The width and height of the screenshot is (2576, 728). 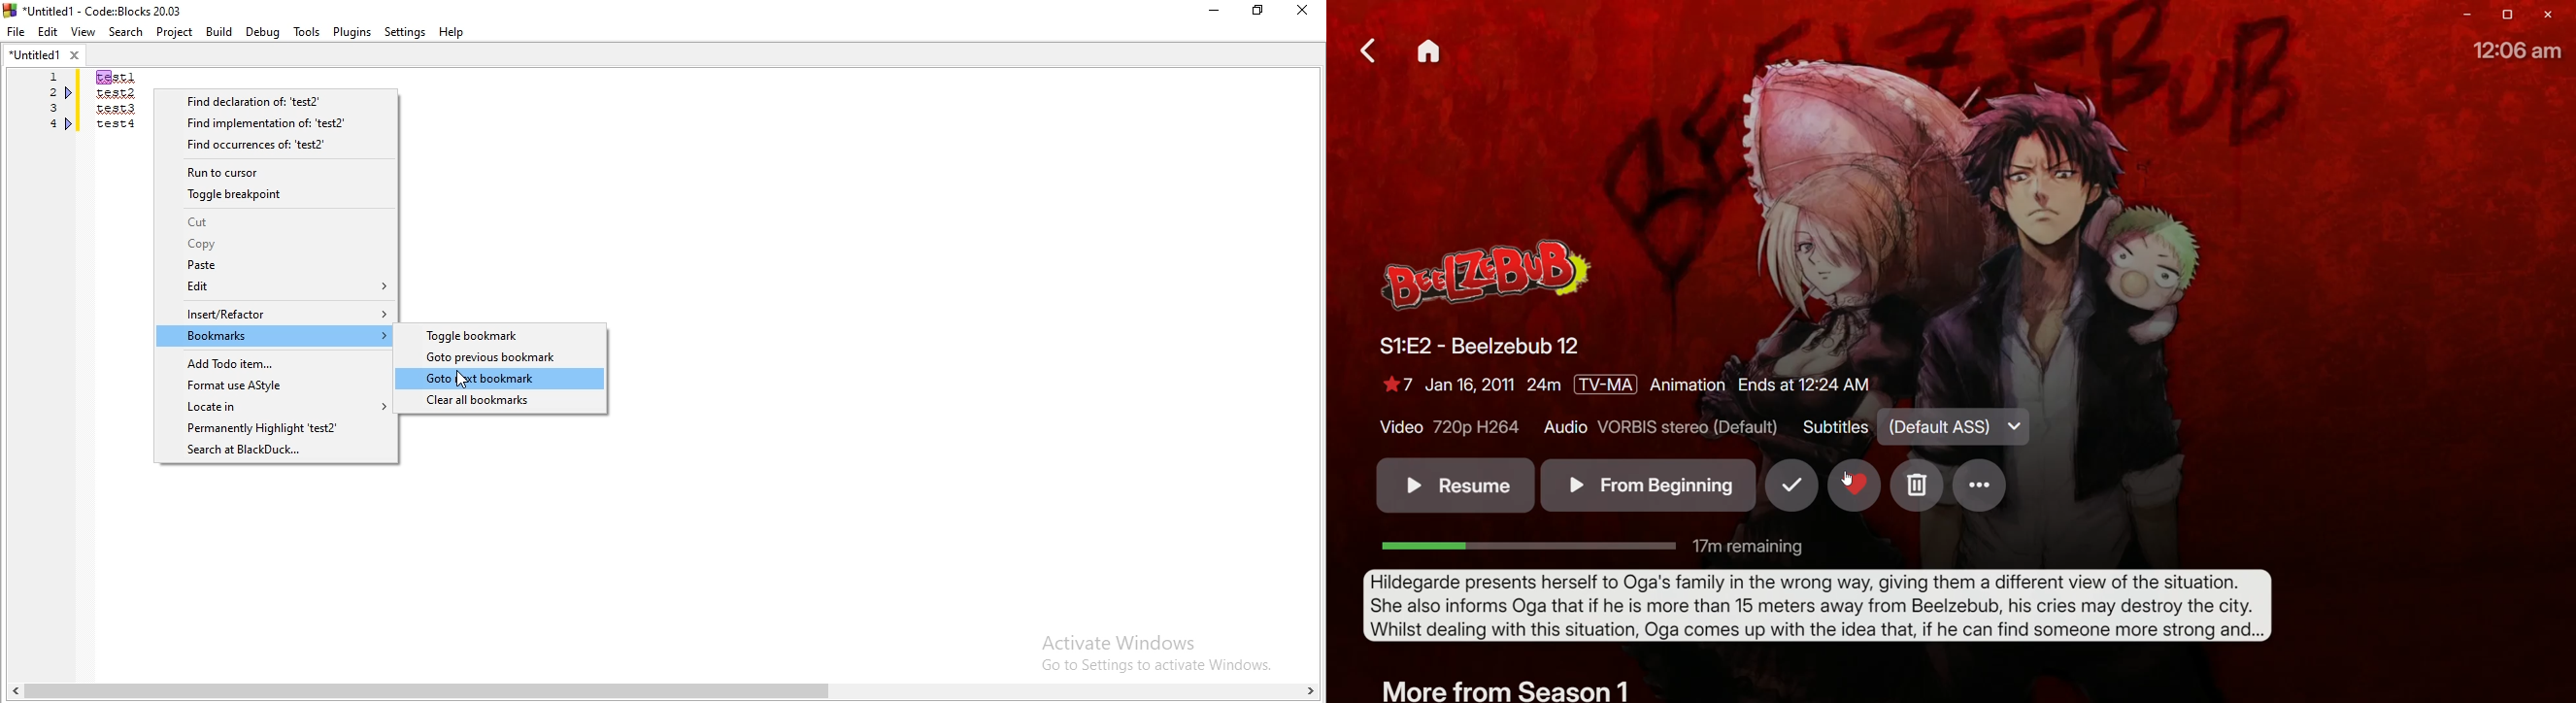 I want to click on help, so click(x=453, y=32).